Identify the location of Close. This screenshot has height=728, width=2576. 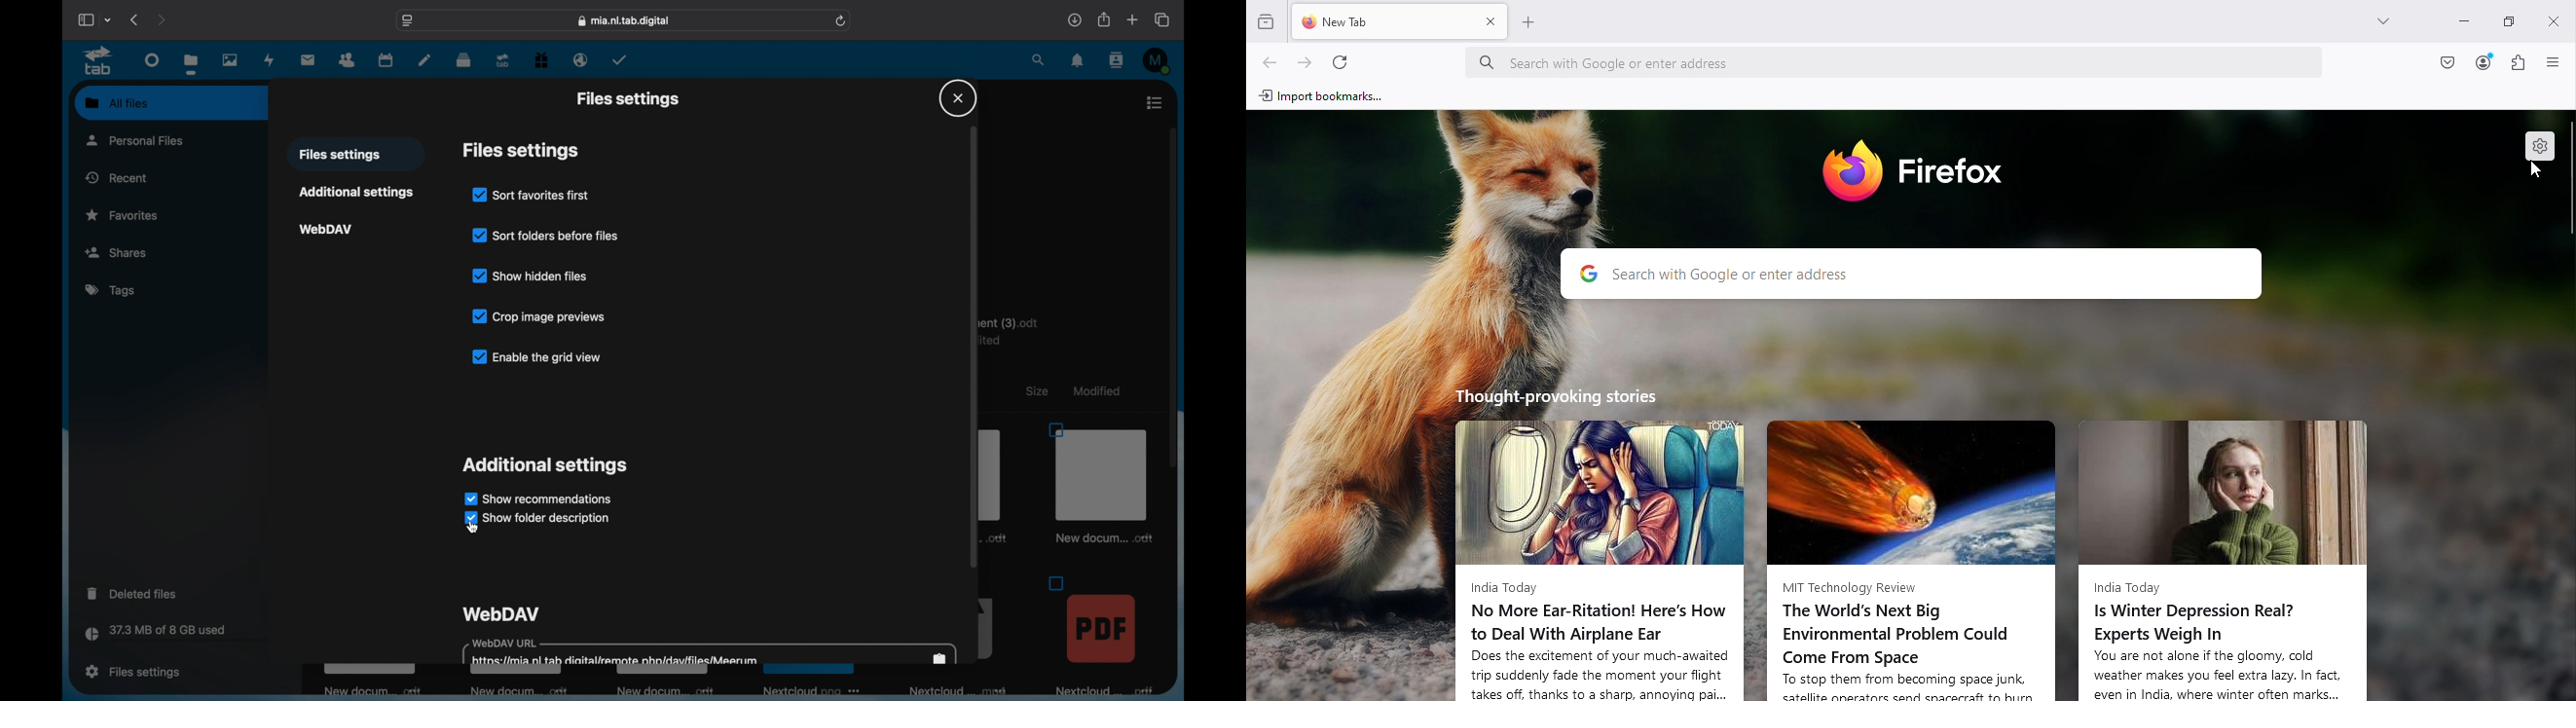
(2554, 18).